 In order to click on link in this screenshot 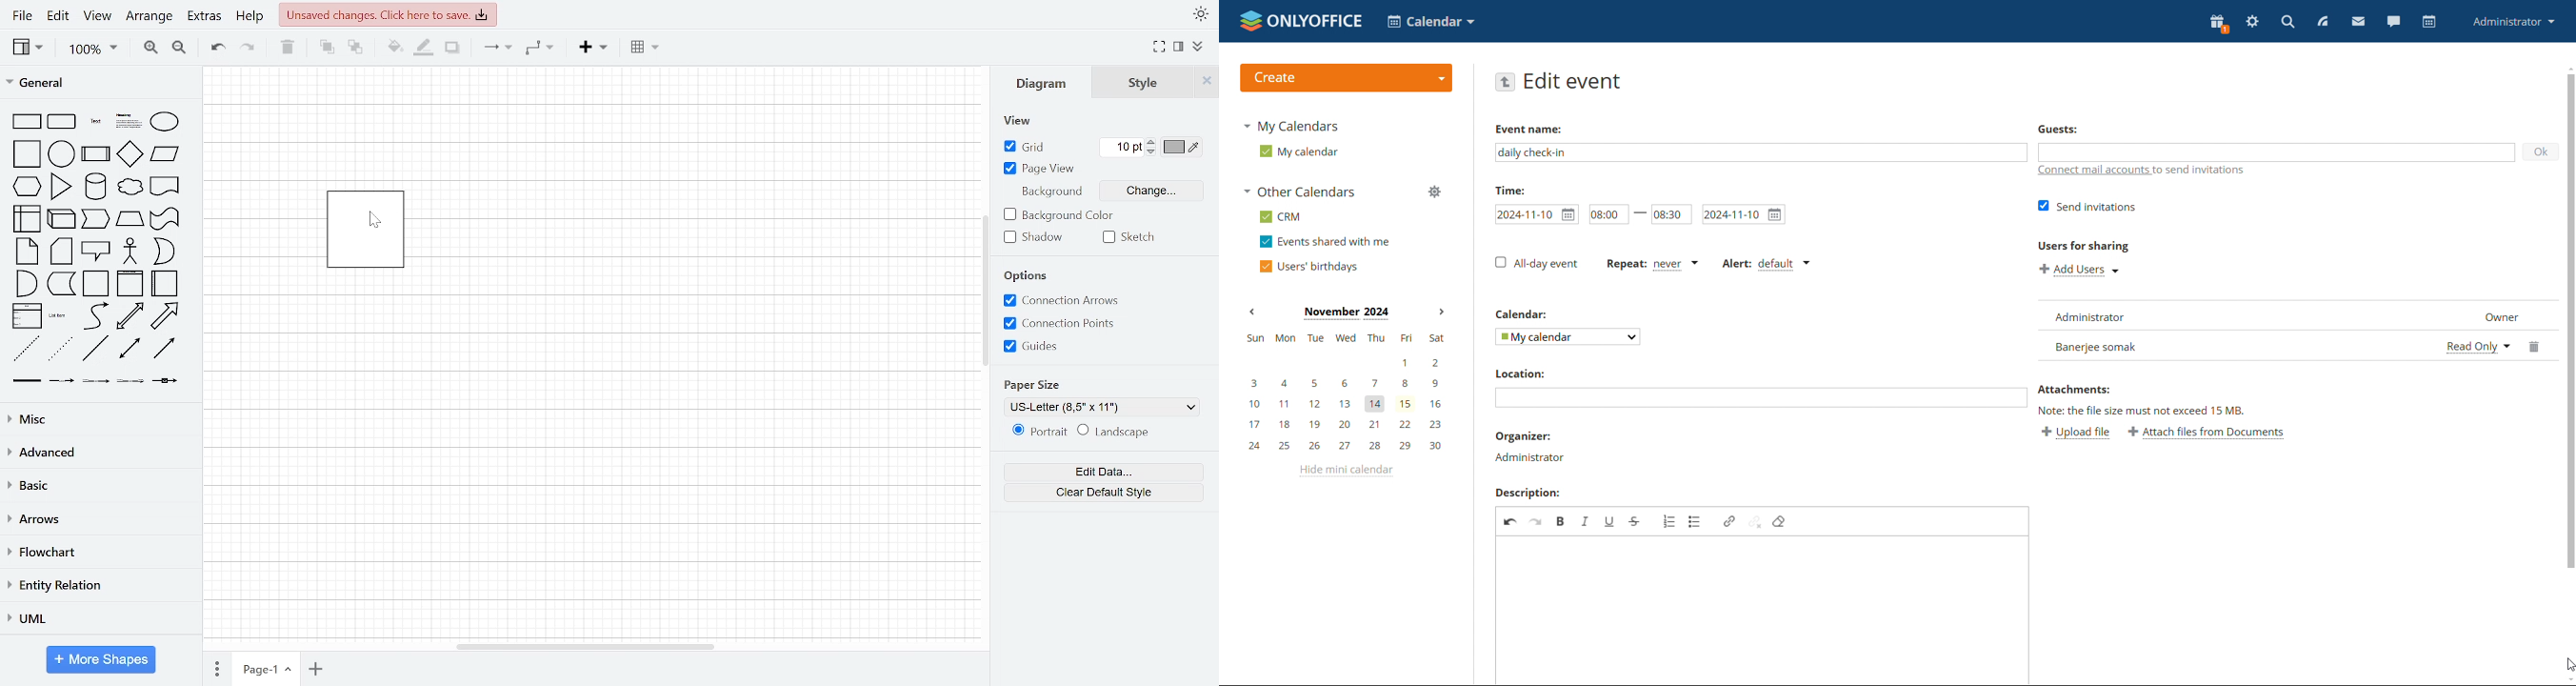, I will do `click(25, 381)`.